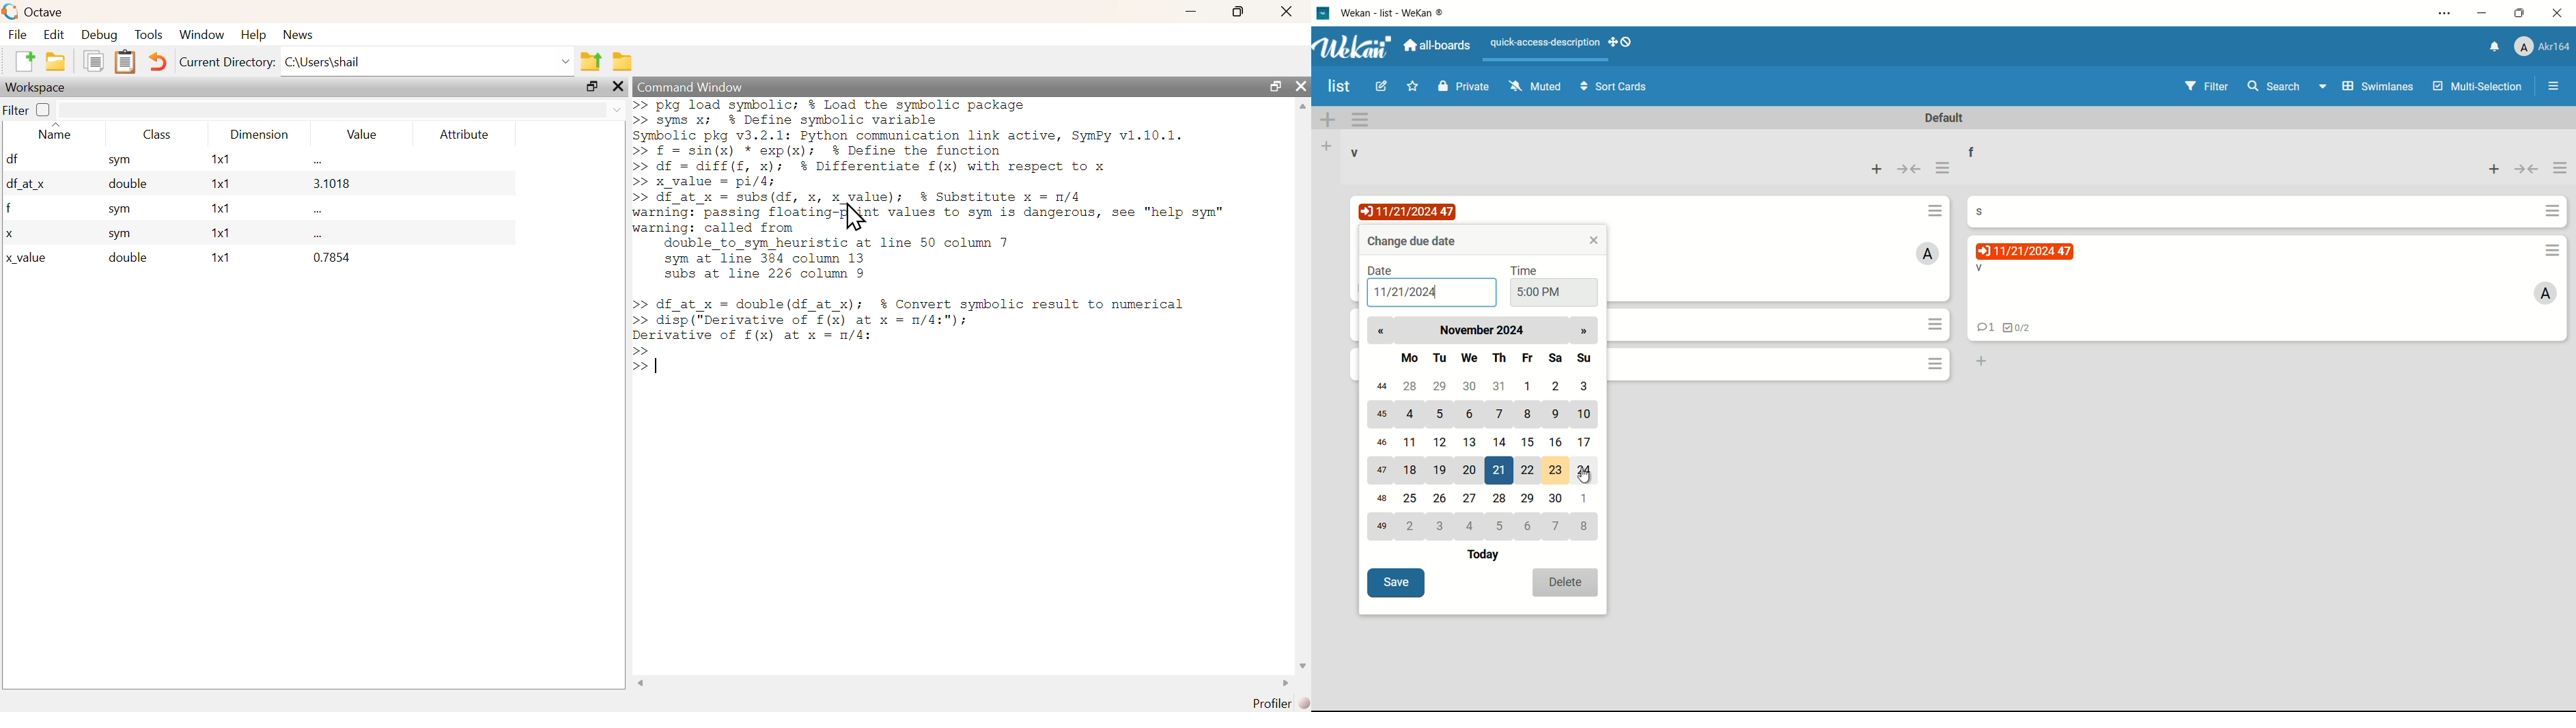  Describe the element at coordinates (1585, 386) in the screenshot. I see `3` at that location.